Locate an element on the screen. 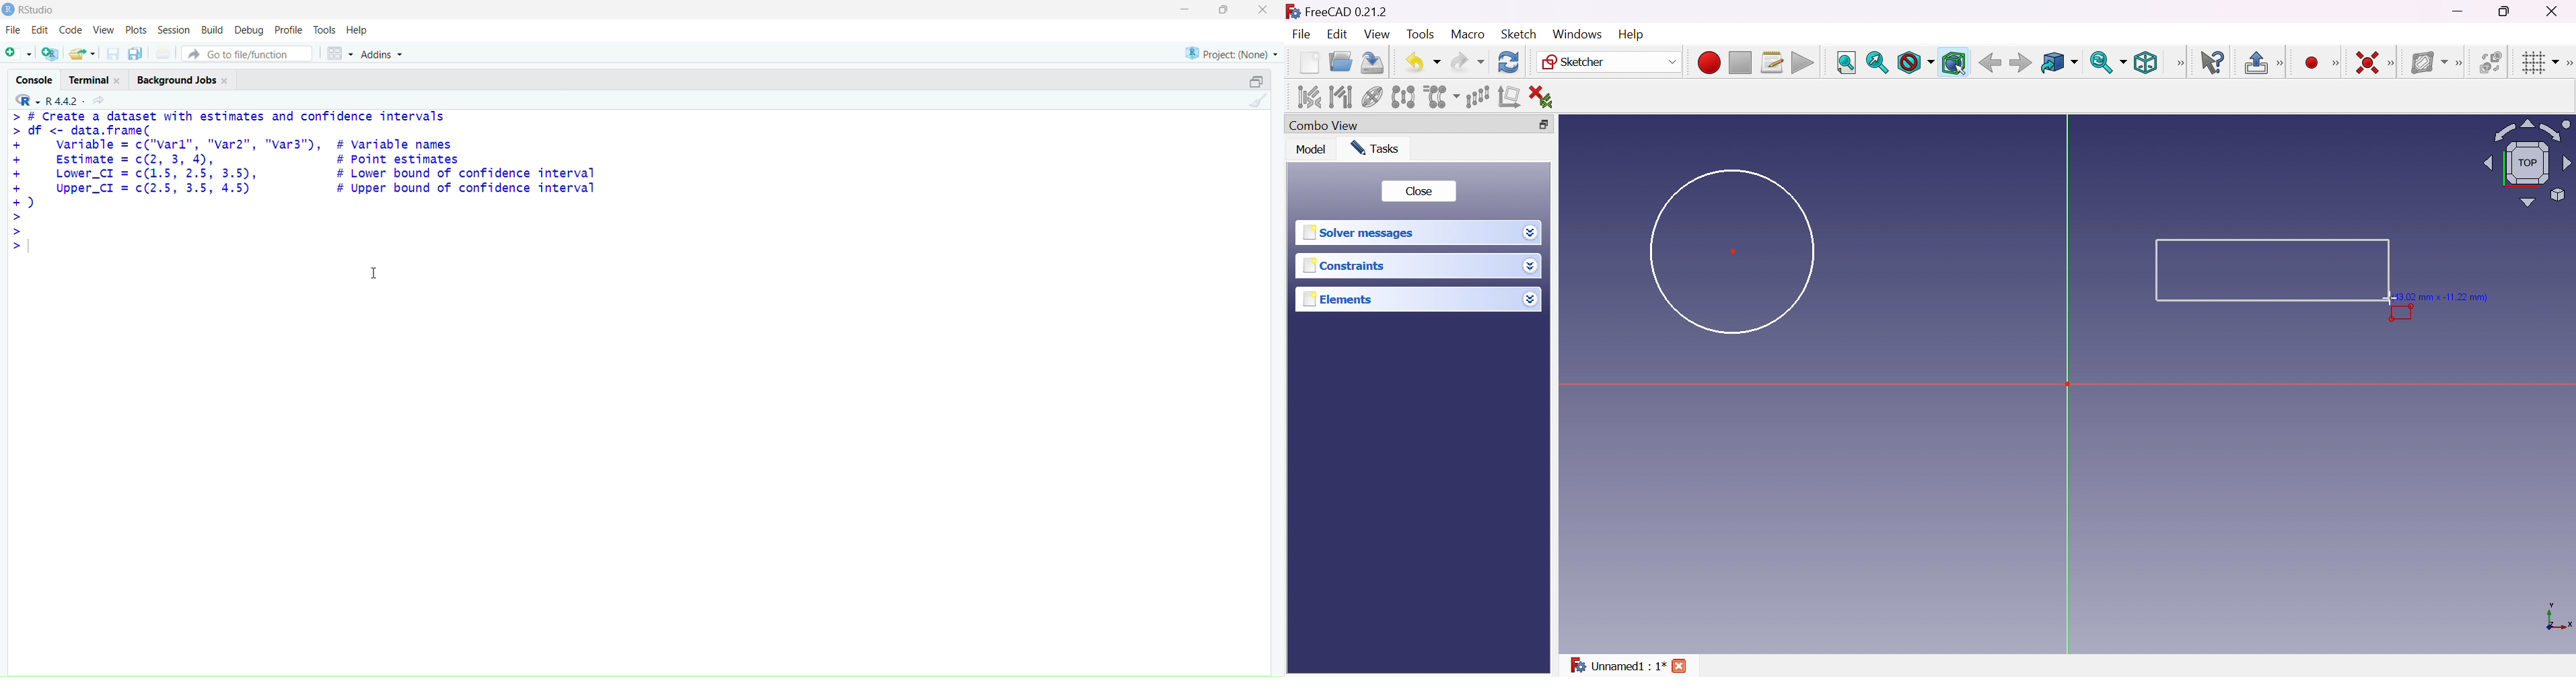  Drop down is located at coordinates (1530, 299).